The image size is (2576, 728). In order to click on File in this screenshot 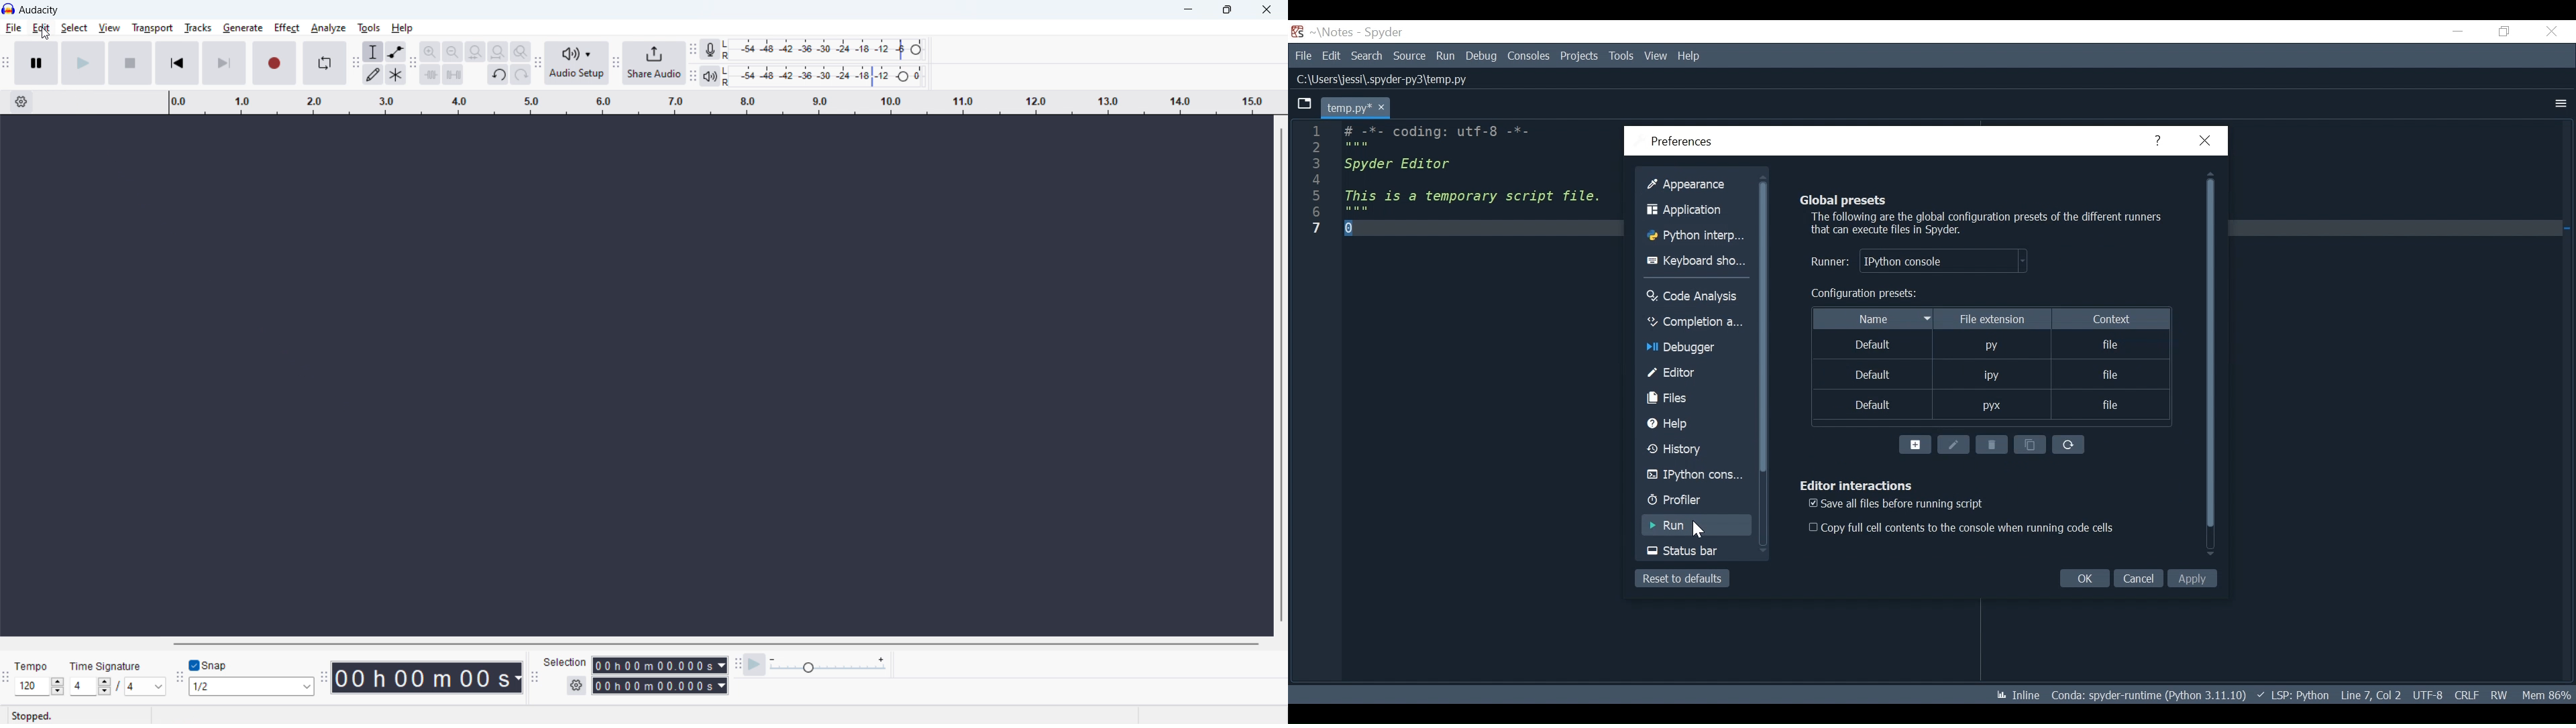, I will do `click(2108, 345)`.